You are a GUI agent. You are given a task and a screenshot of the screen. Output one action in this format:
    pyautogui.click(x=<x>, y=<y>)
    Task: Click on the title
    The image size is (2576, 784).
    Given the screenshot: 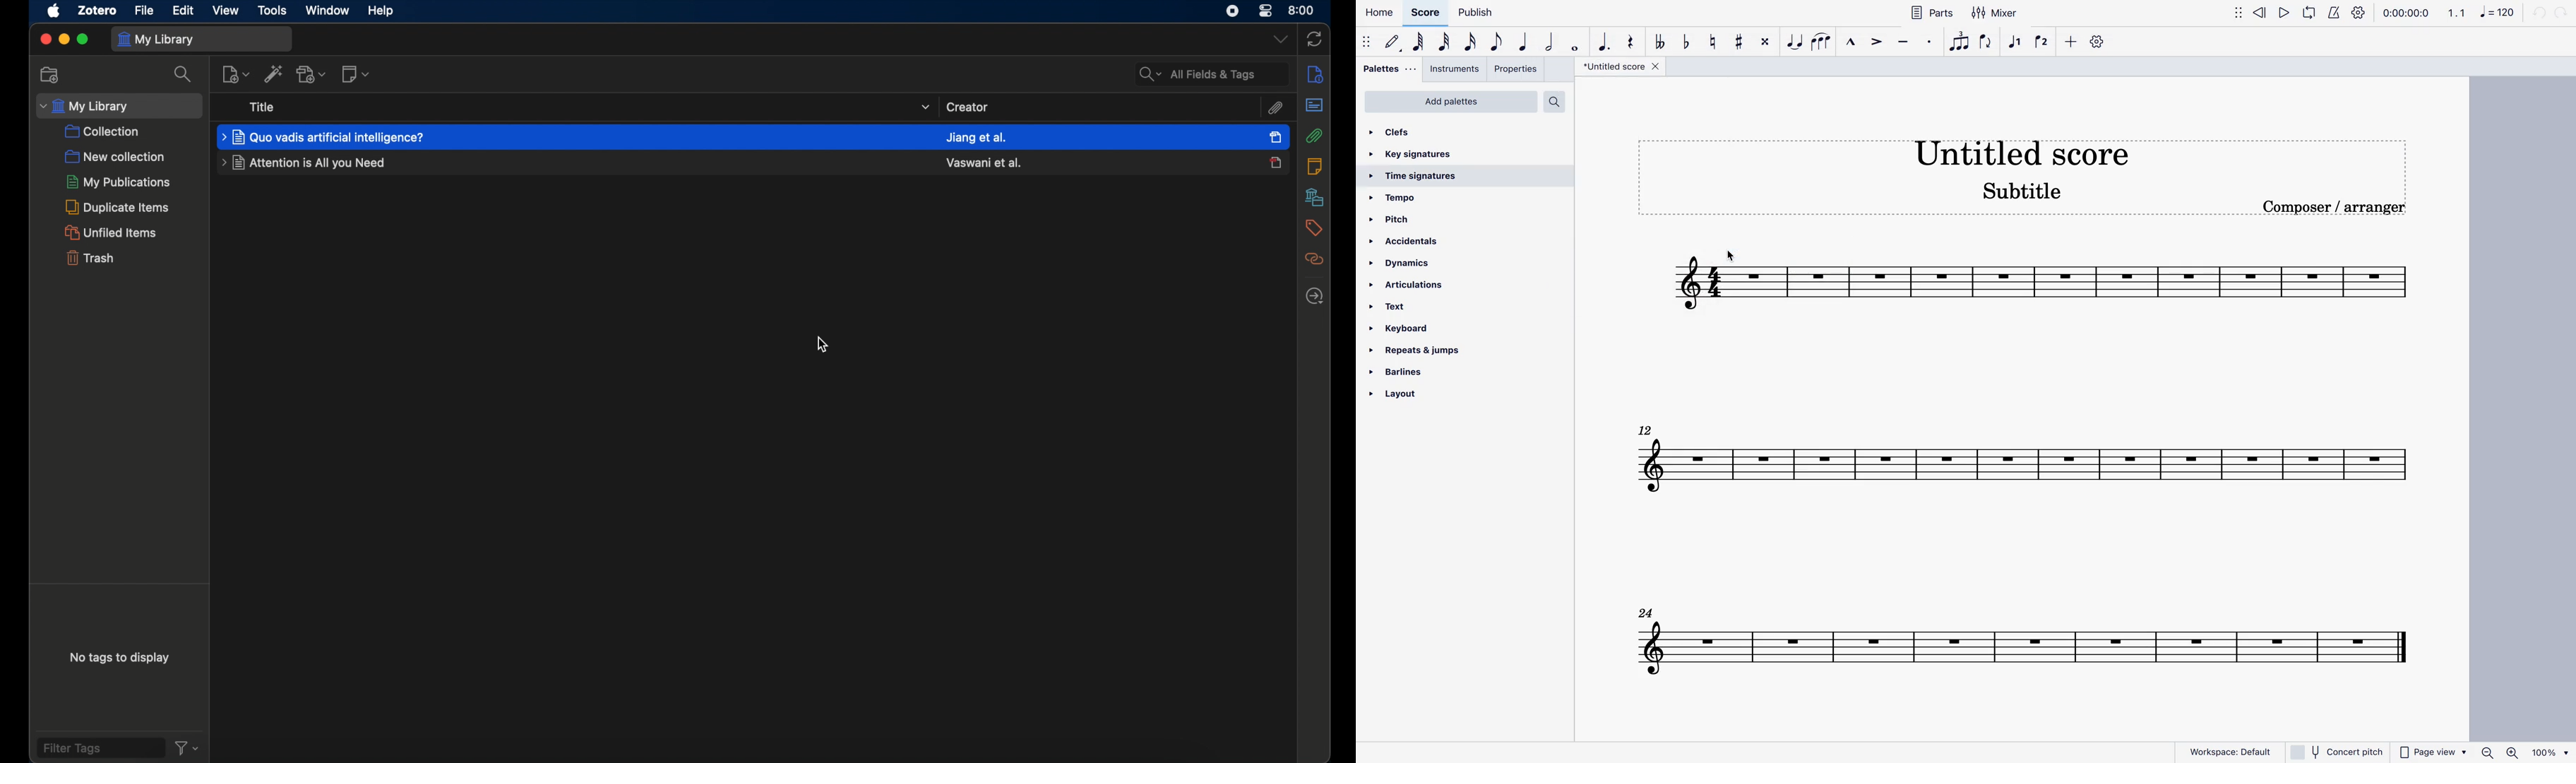 What is the action you would take?
    pyautogui.click(x=263, y=107)
    